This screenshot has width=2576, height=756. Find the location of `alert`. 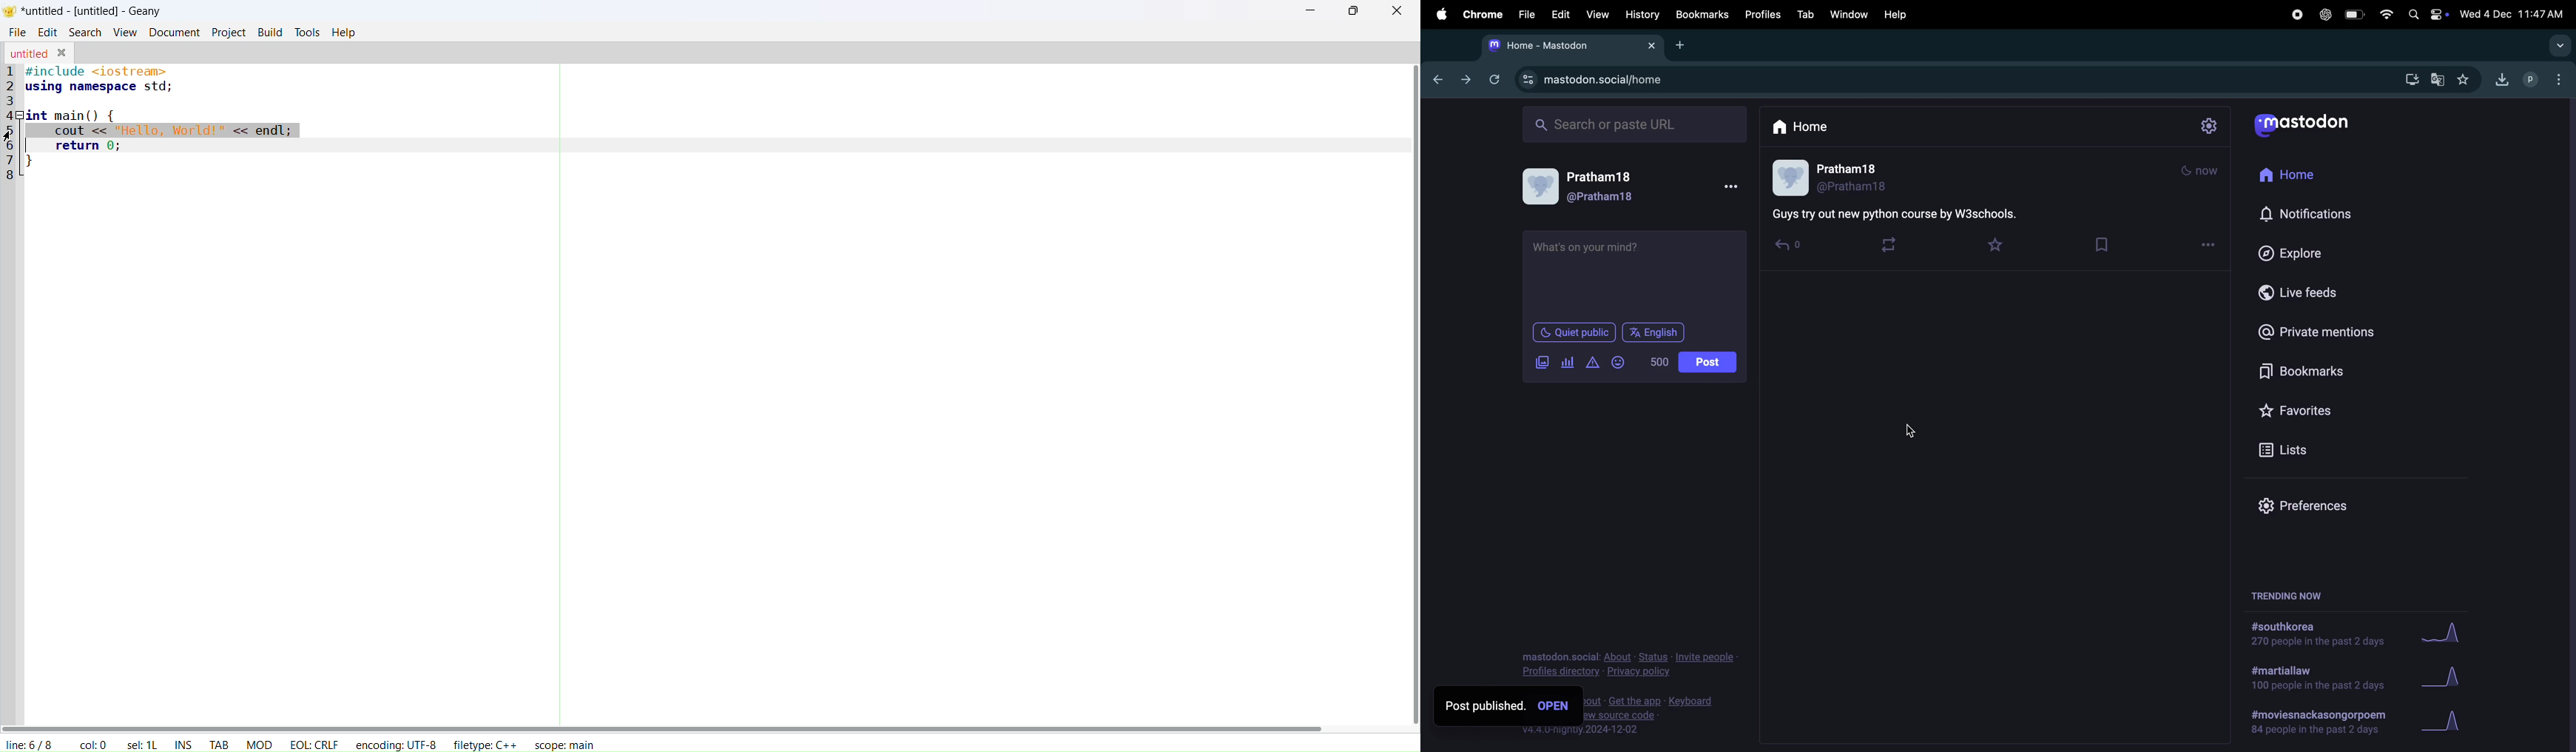

alert is located at coordinates (1595, 362).